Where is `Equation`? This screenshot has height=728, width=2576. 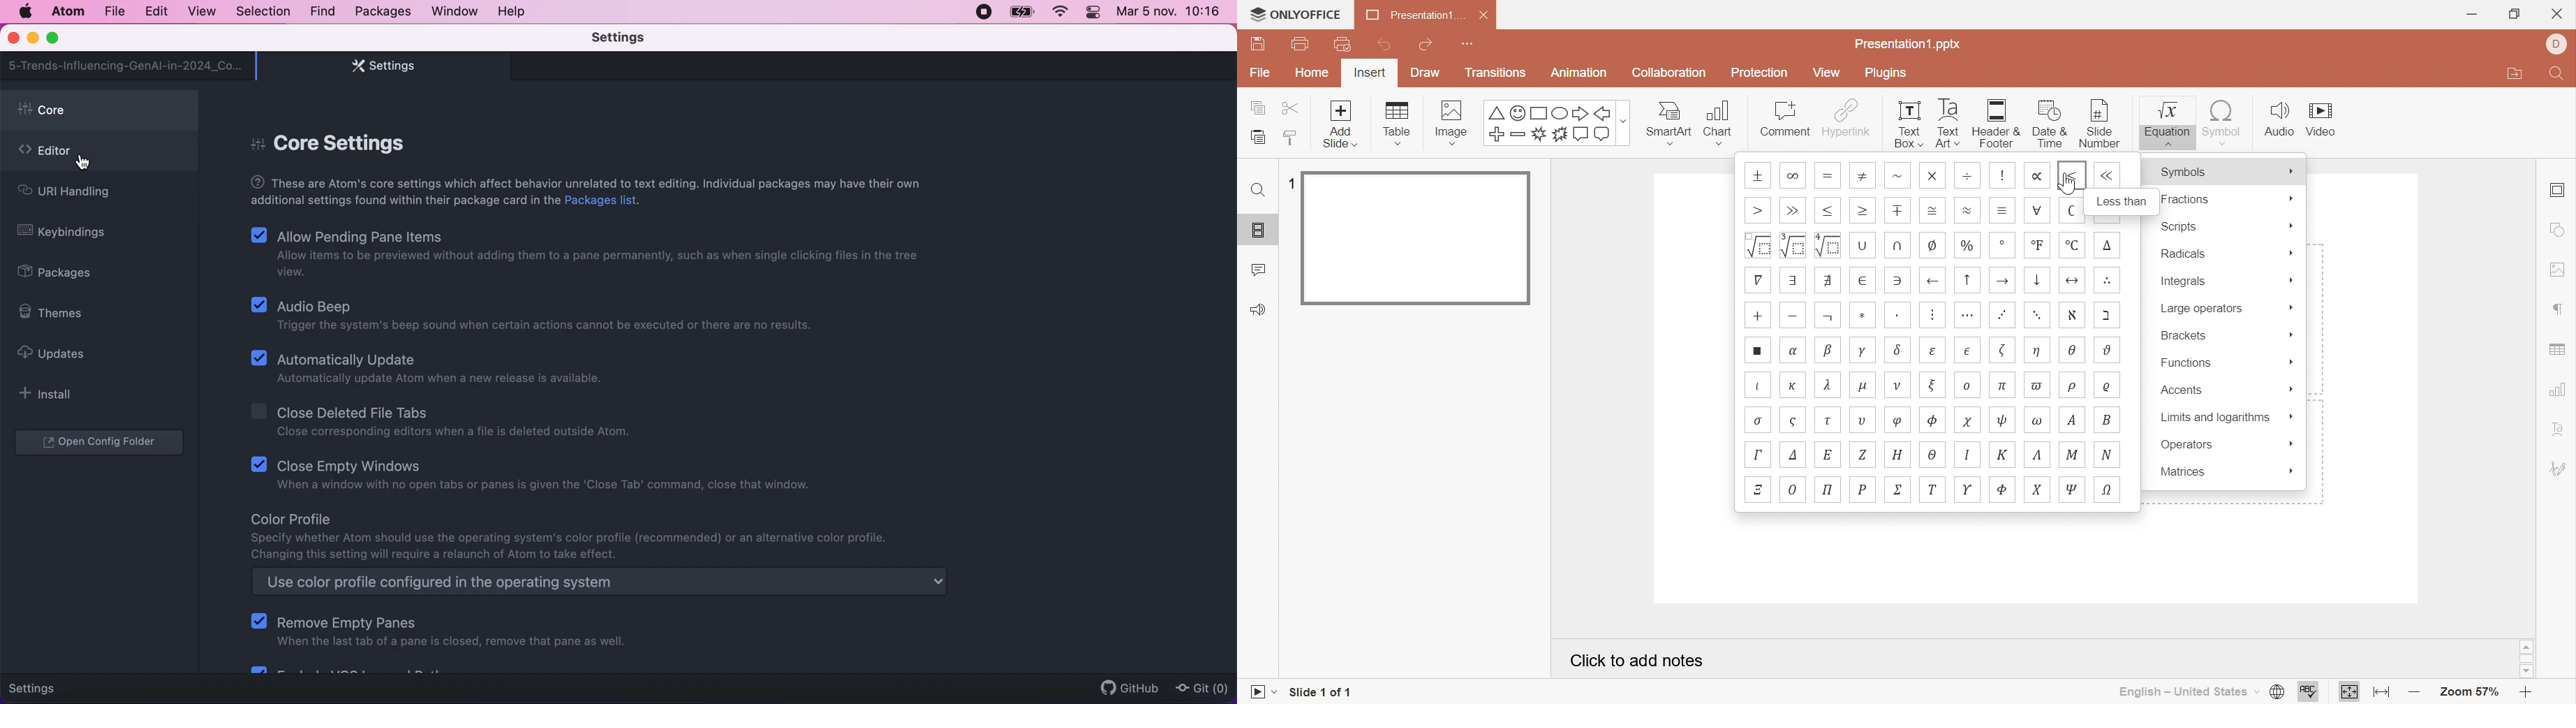 Equation is located at coordinates (2169, 125).